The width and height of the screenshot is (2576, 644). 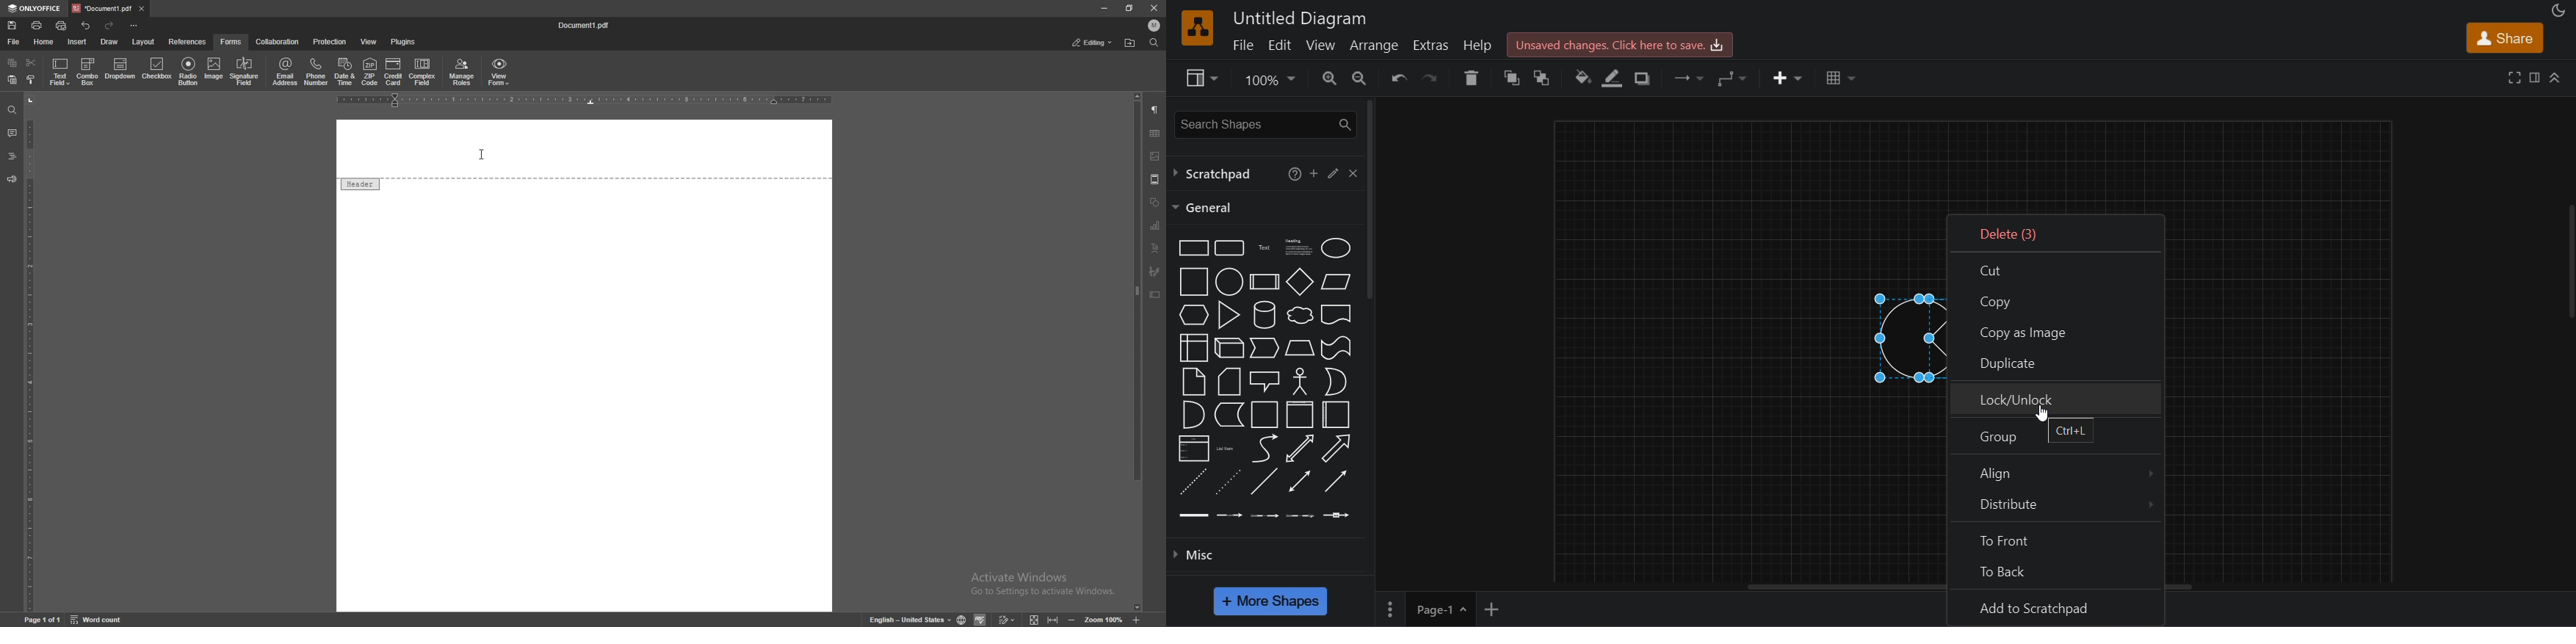 What do you see at coordinates (12, 80) in the screenshot?
I see `paste` at bounding box center [12, 80].